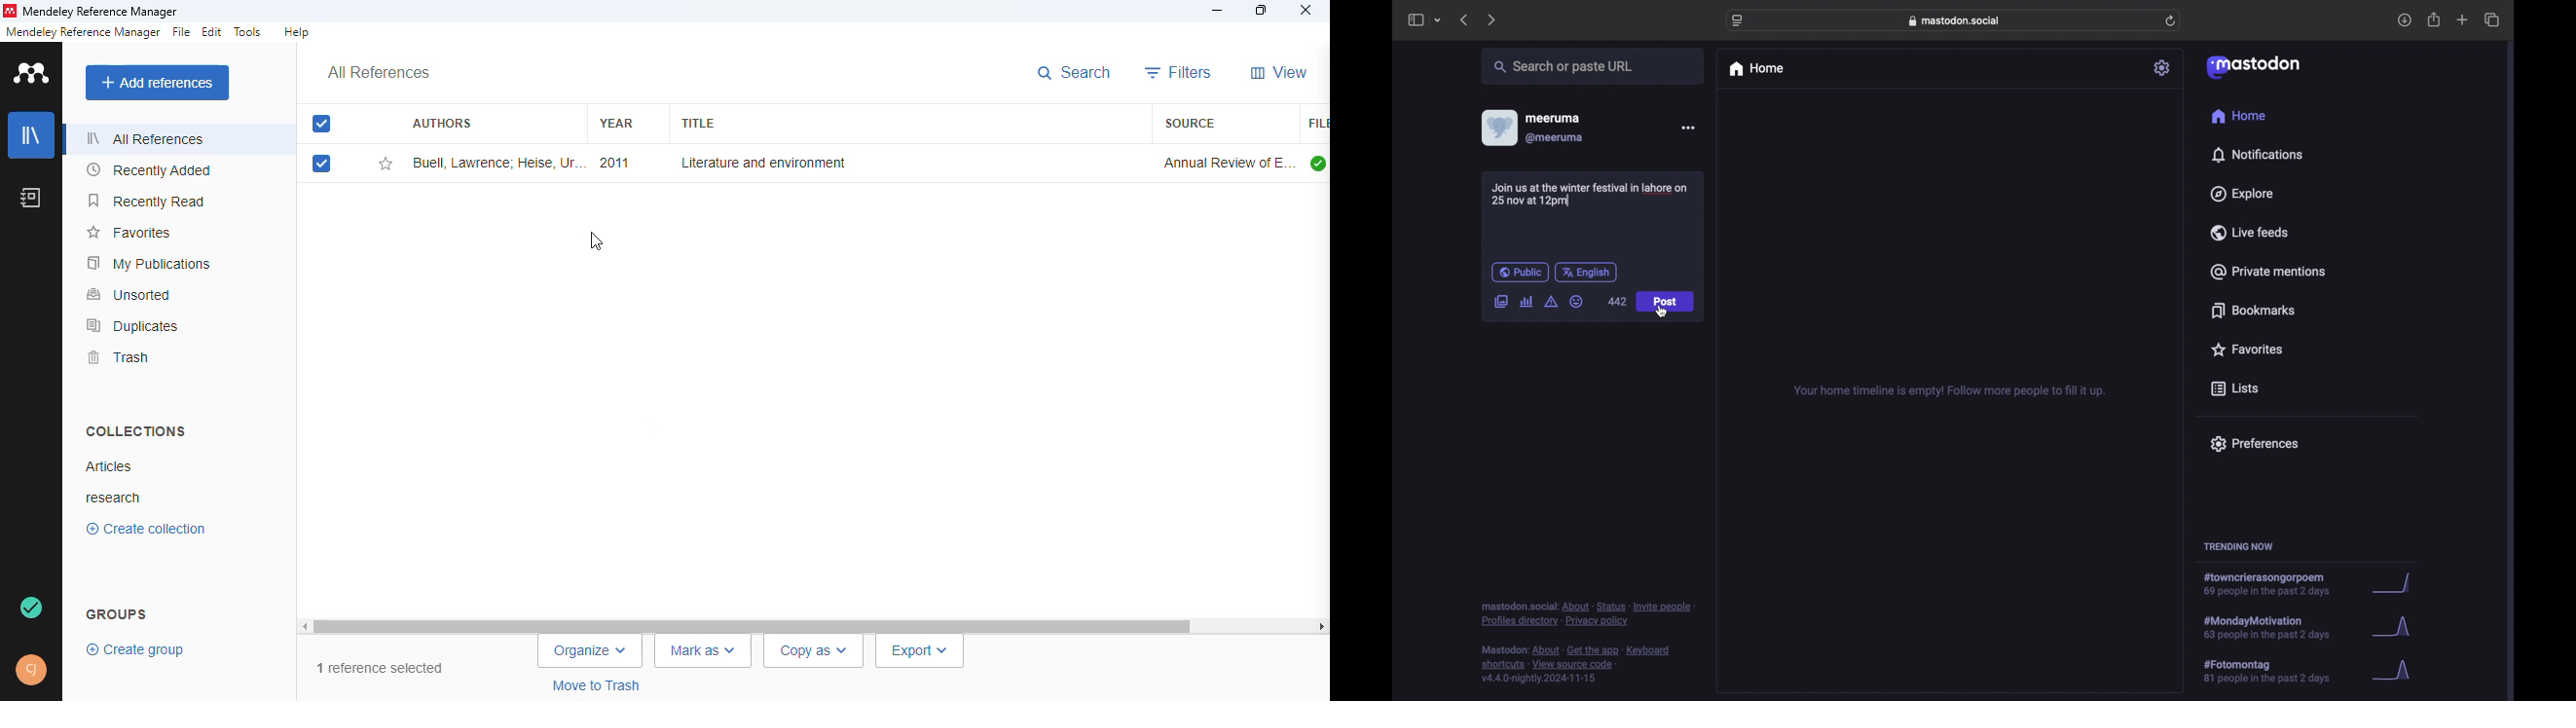 The image size is (2576, 728). Describe the element at coordinates (2405, 21) in the screenshot. I see `download` at that location.